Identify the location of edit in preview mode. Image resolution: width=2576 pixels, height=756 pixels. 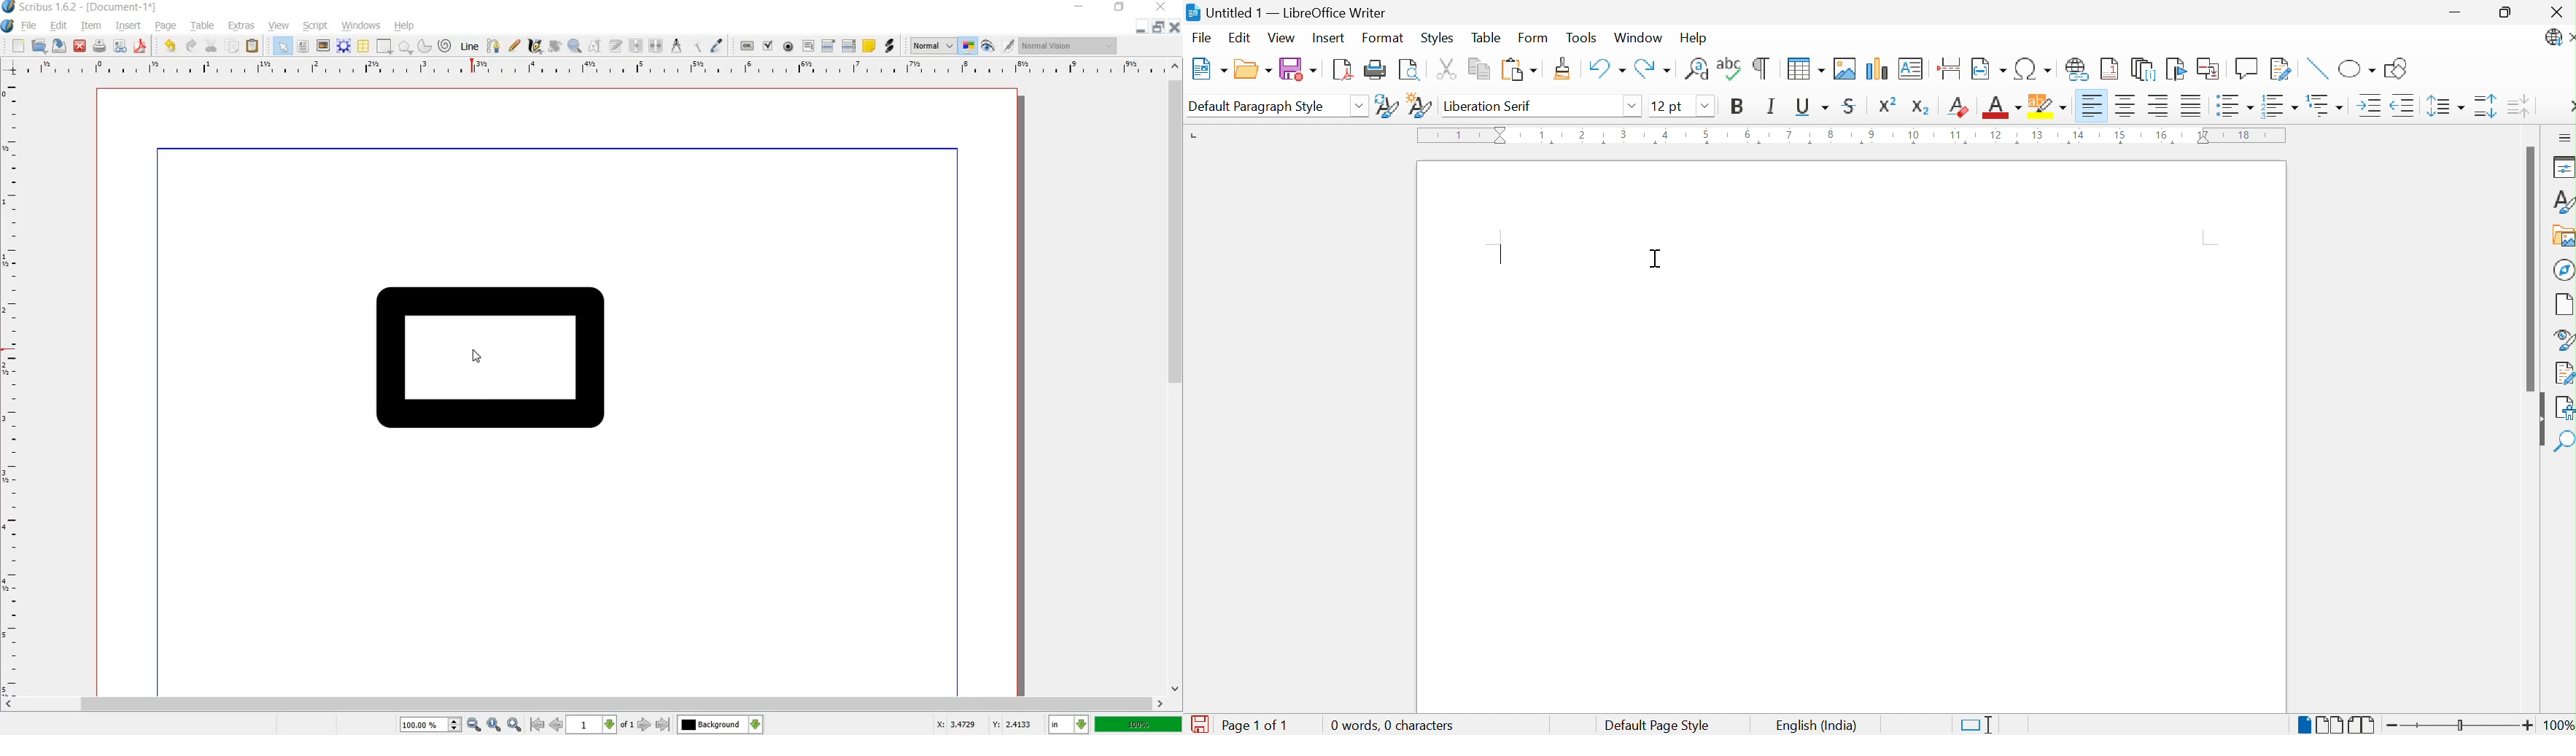
(998, 48).